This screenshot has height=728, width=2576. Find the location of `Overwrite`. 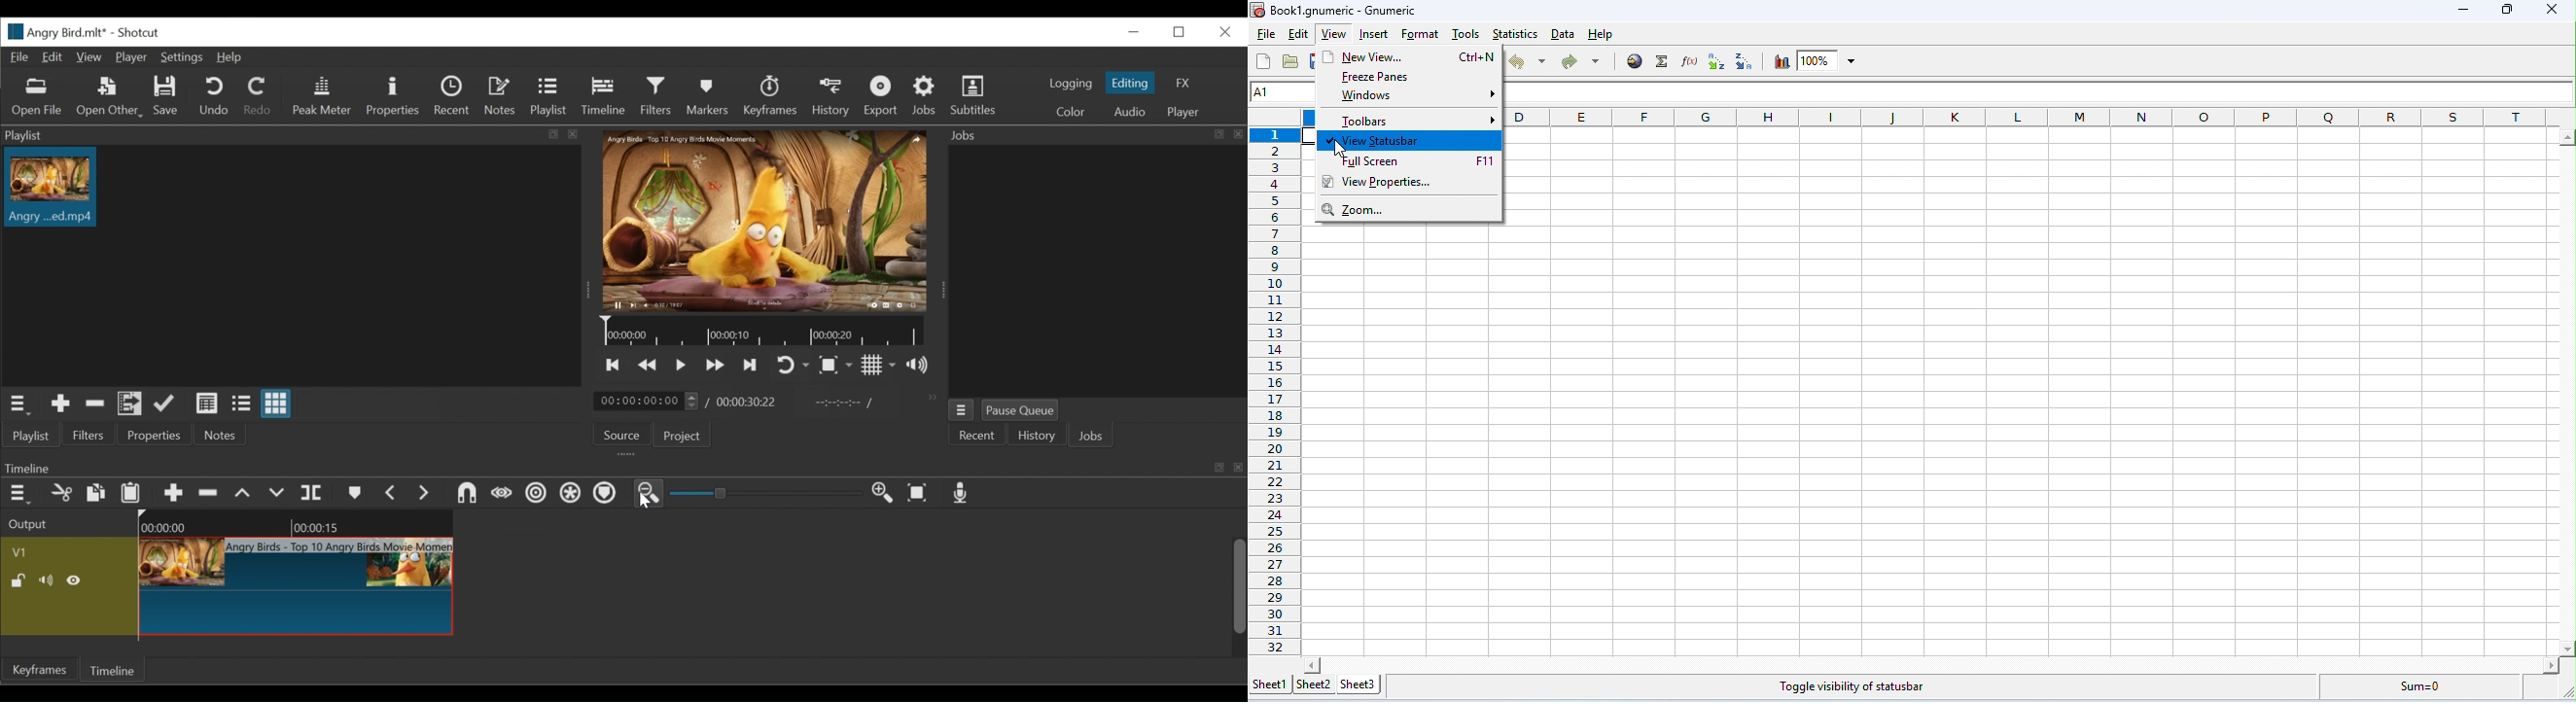

Overwrite is located at coordinates (278, 493).